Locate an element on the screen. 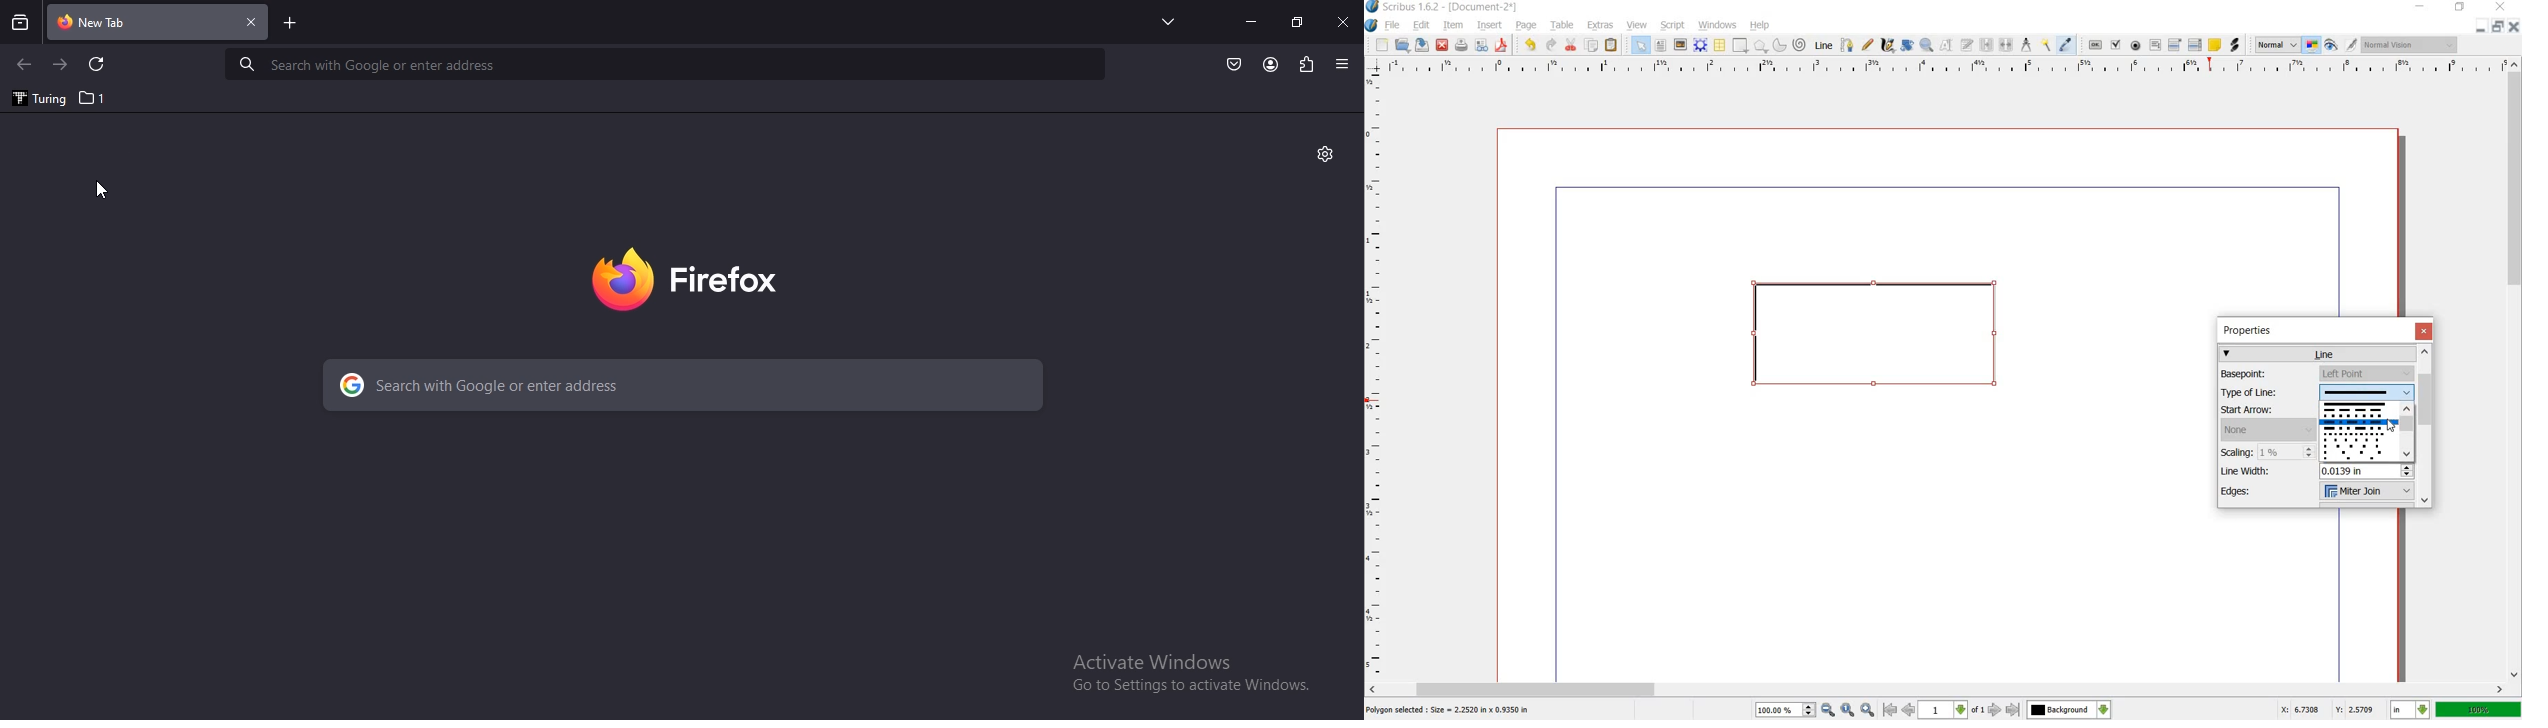 The image size is (2548, 728). MINIMIZE is located at coordinates (2483, 26).